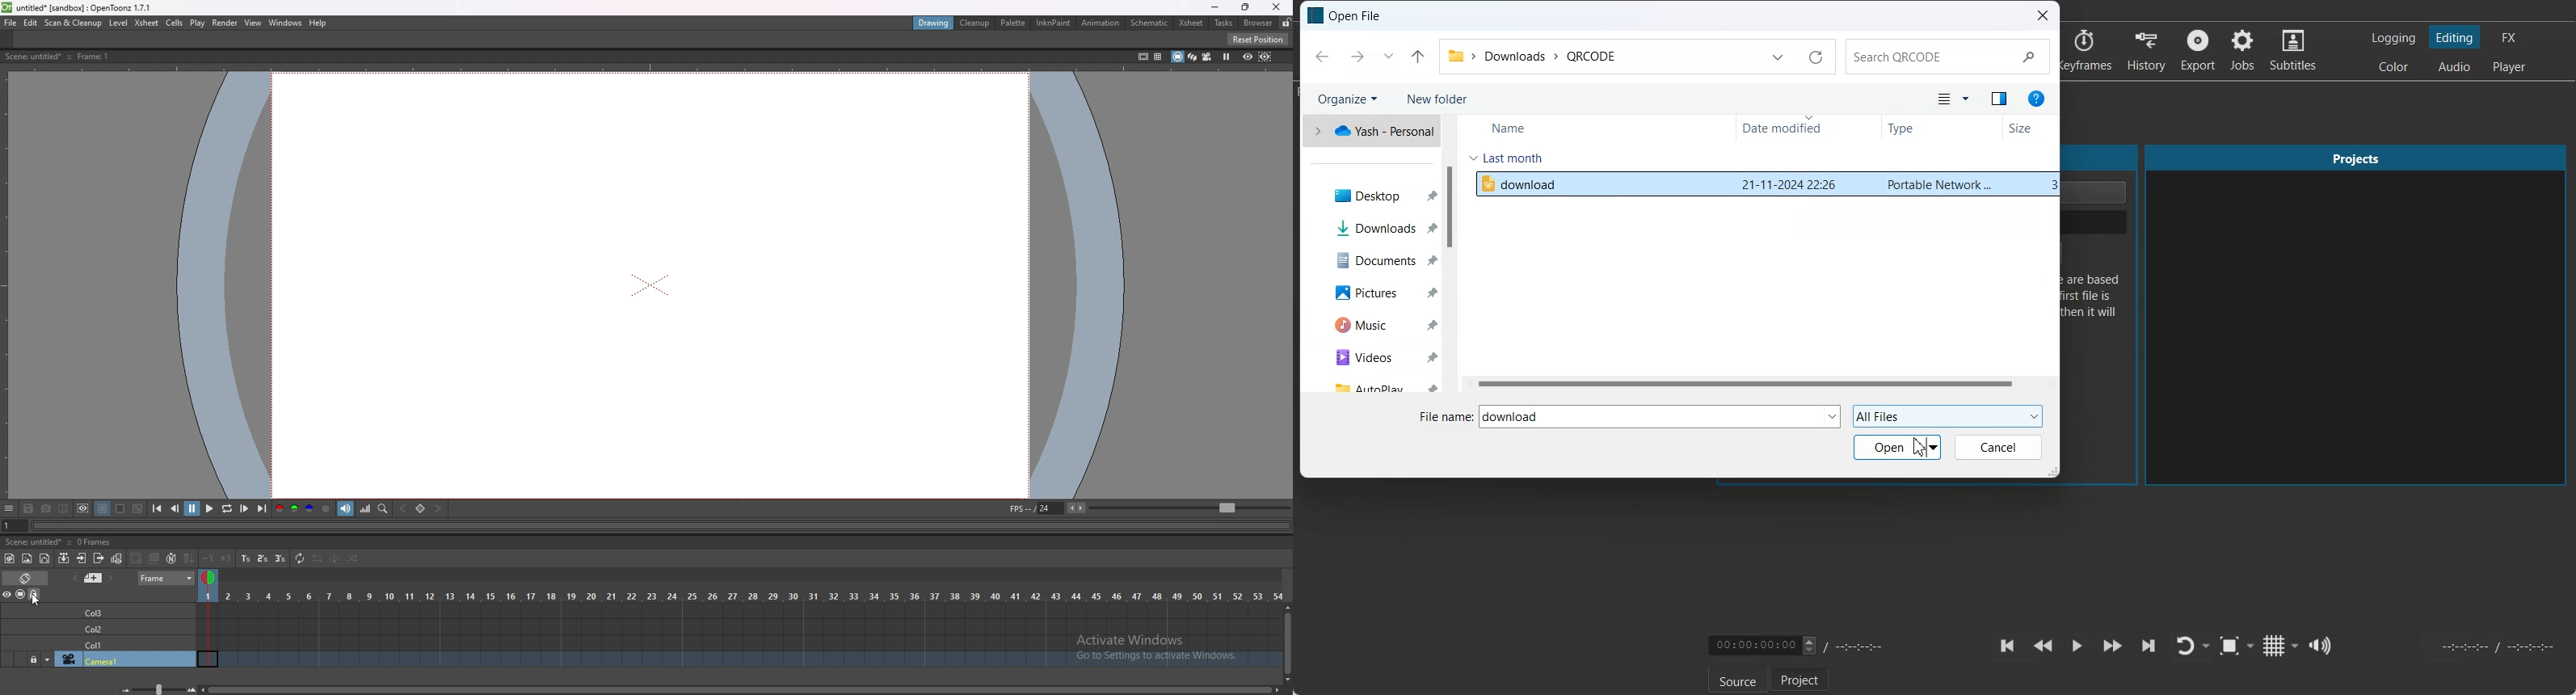  What do you see at coordinates (32, 22) in the screenshot?
I see `edit` at bounding box center [32, 22].